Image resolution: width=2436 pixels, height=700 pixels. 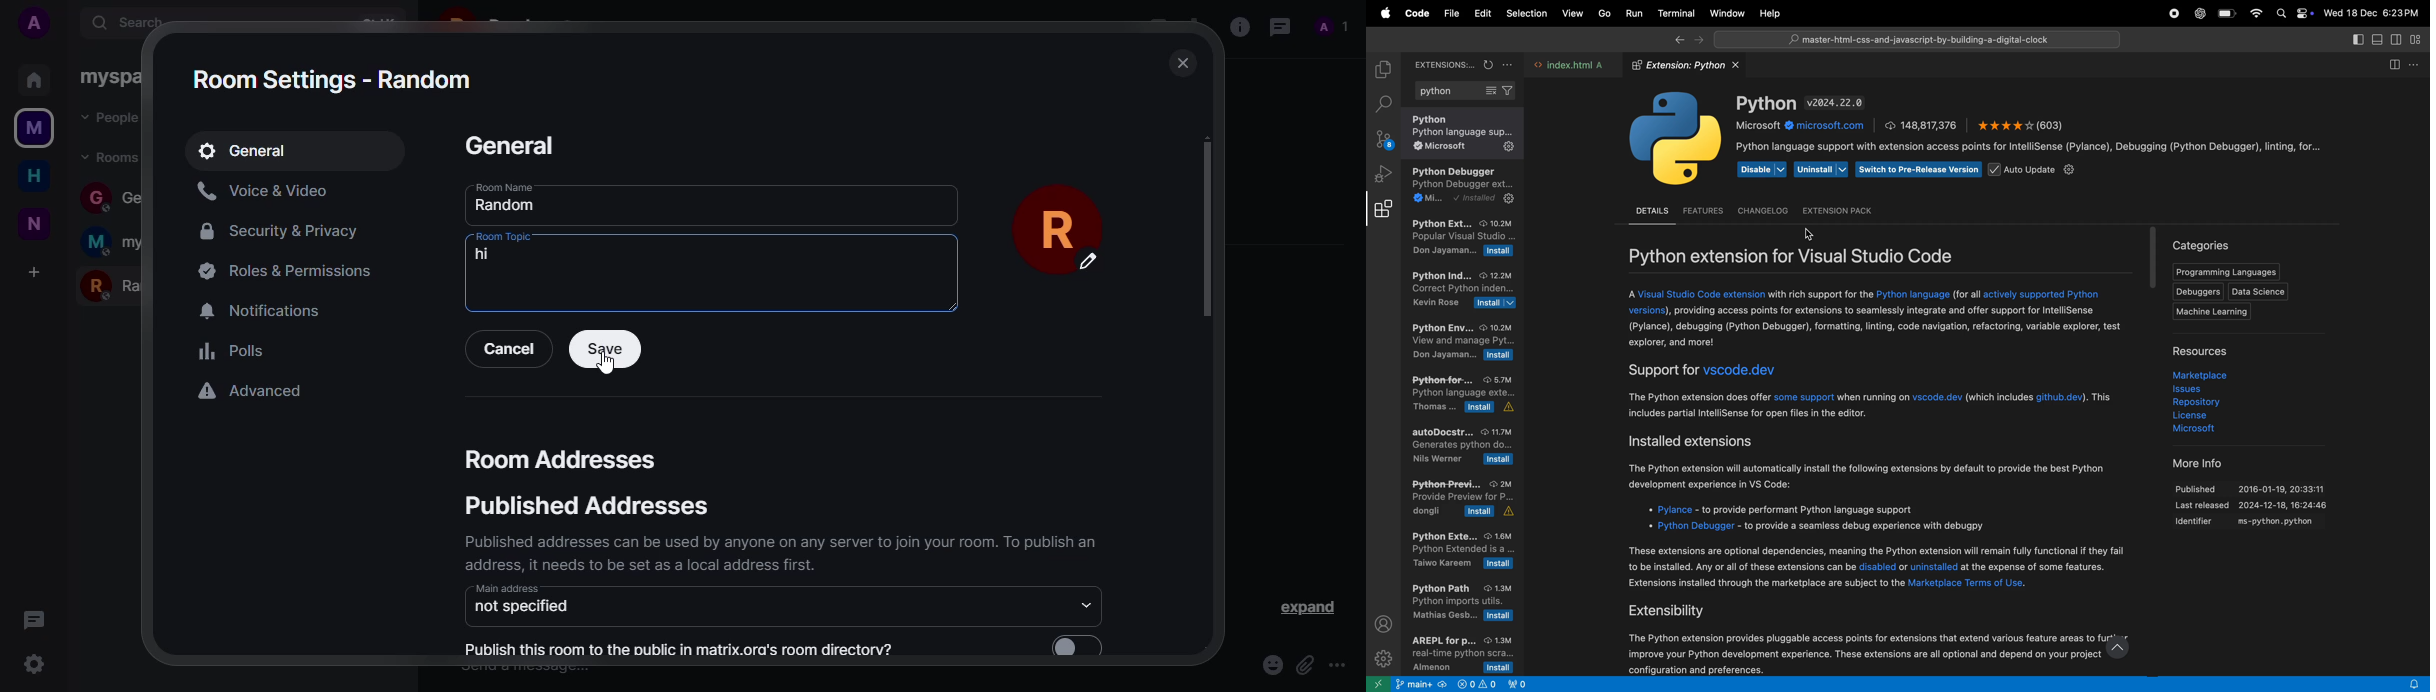 What do you see at coordinates (1081, 606) in the screenshot?
I see `drop down` at bounding box center [1081, 606].